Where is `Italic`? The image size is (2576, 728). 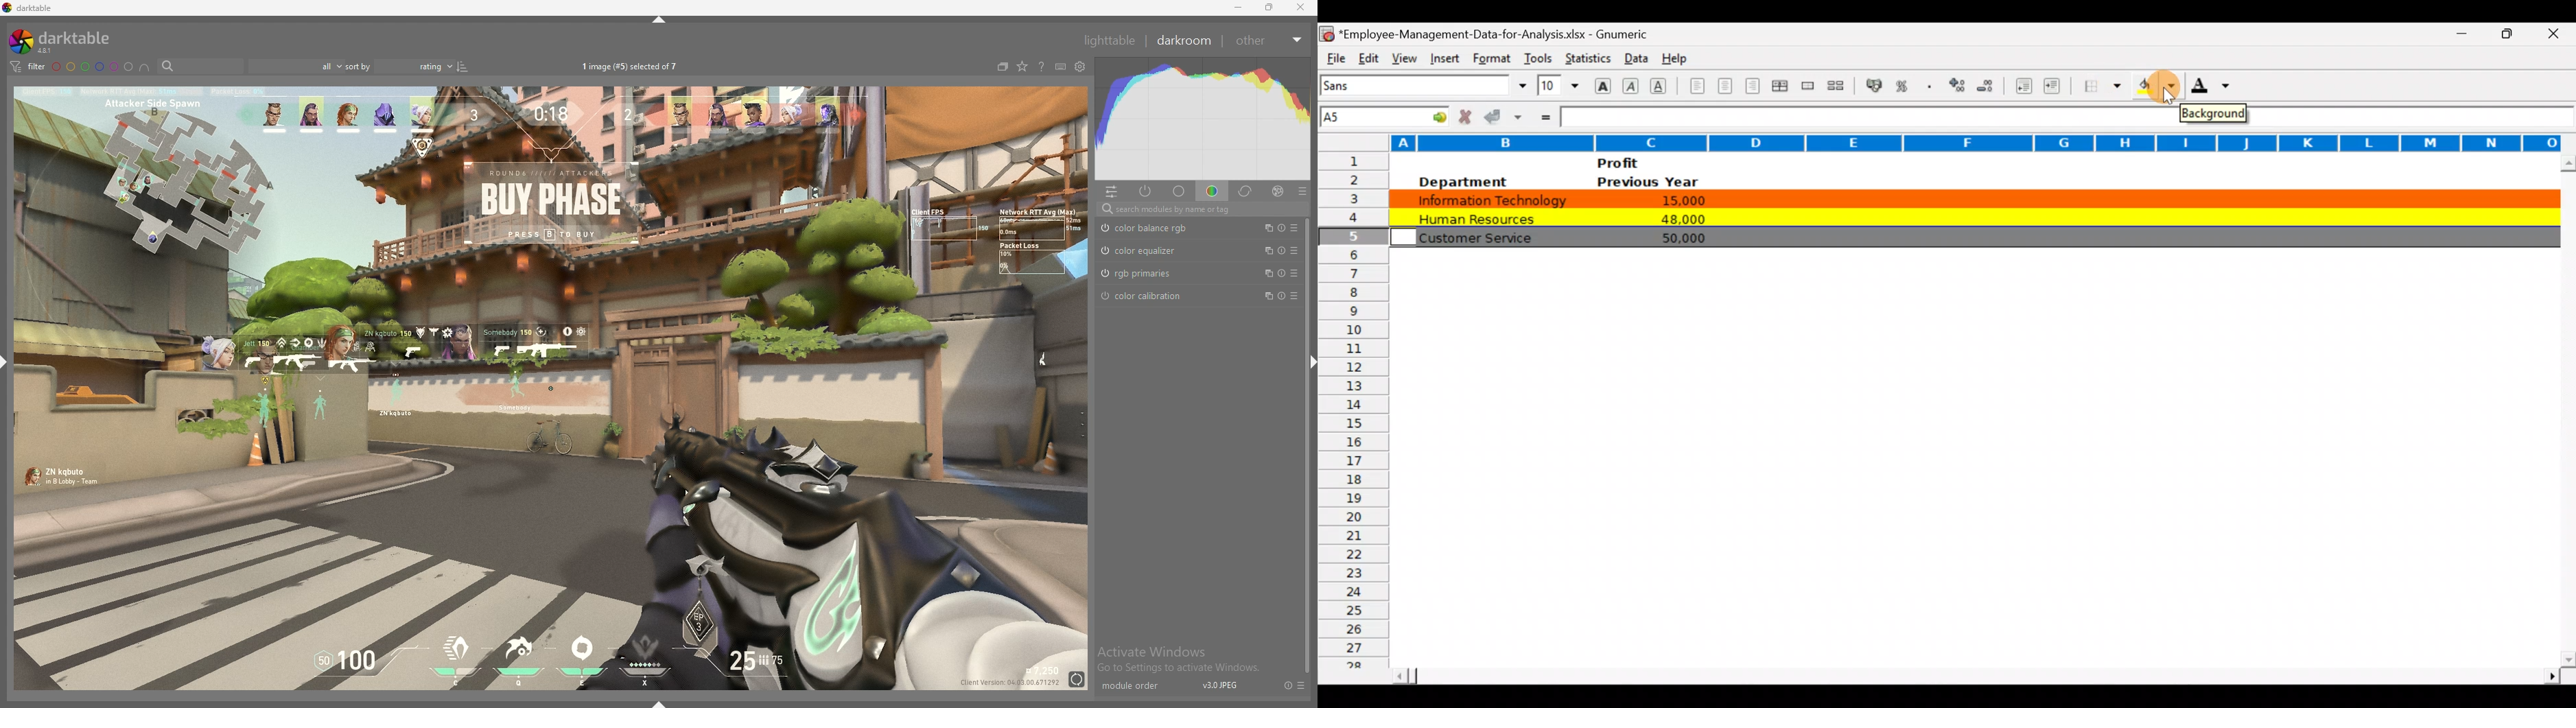
Italic is located at coordinates (1631, 87).